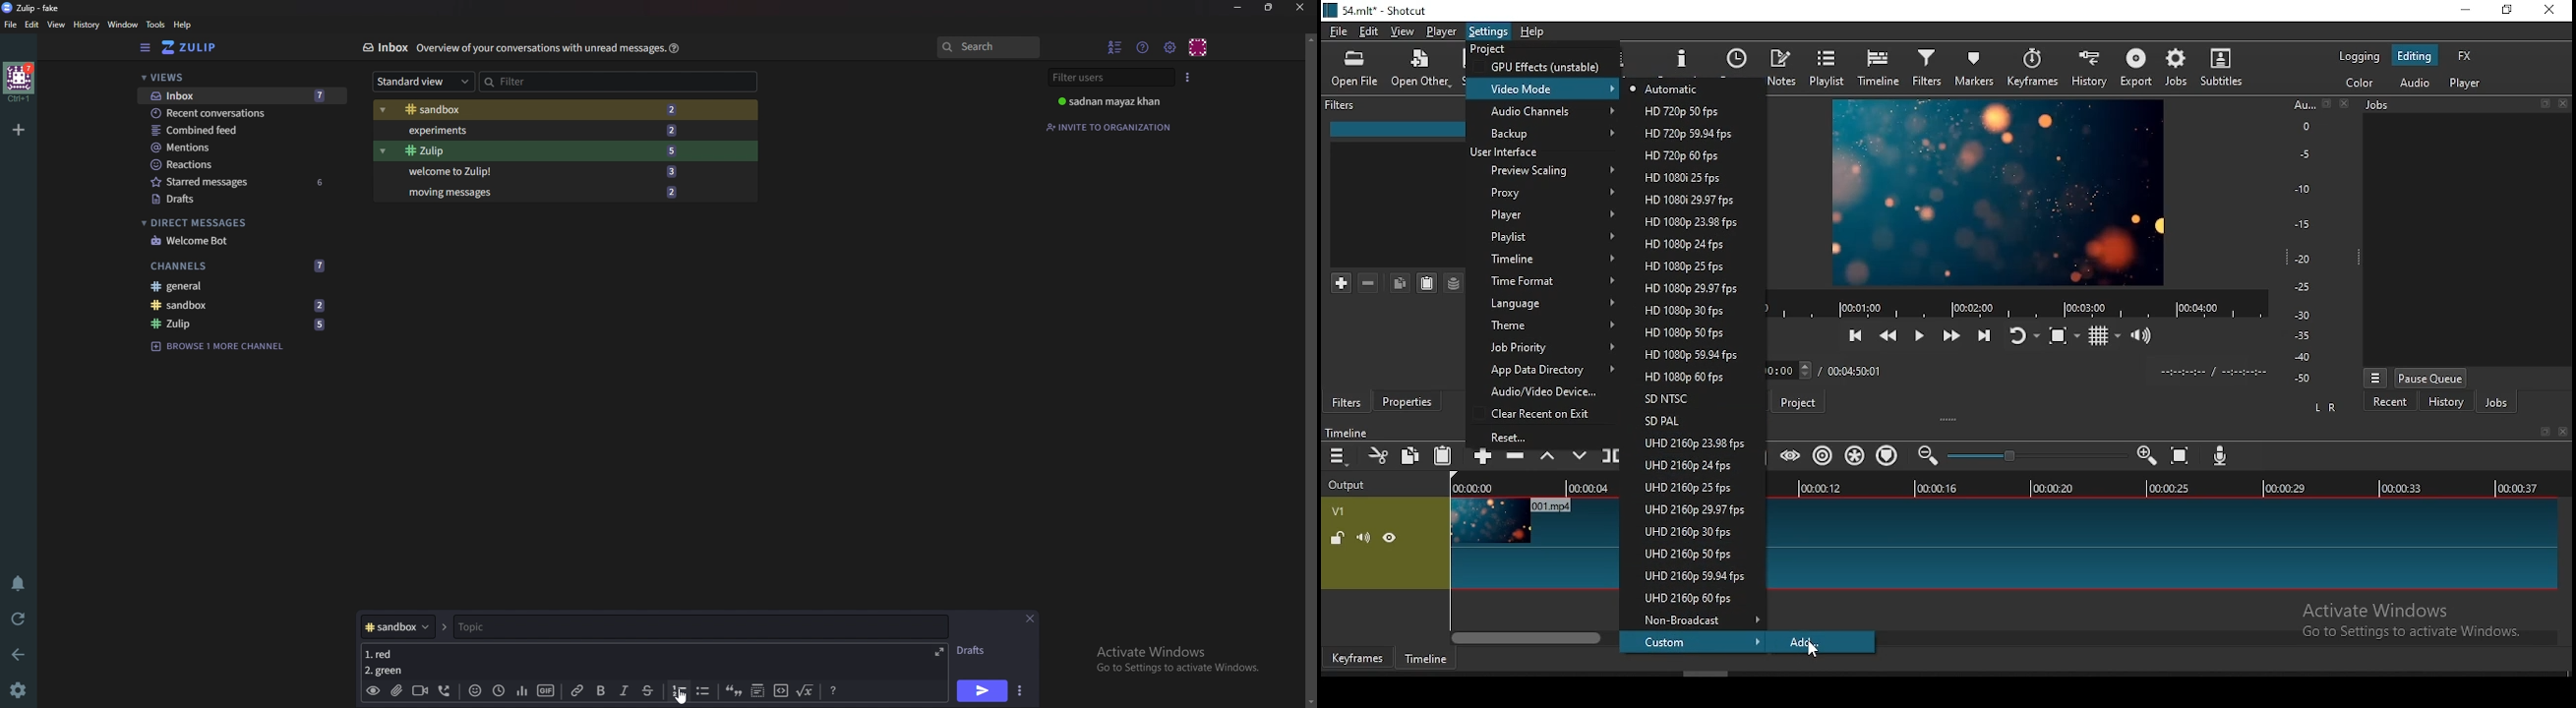 The image size is (2576, 728). I want to click on link, so click(578, 691).